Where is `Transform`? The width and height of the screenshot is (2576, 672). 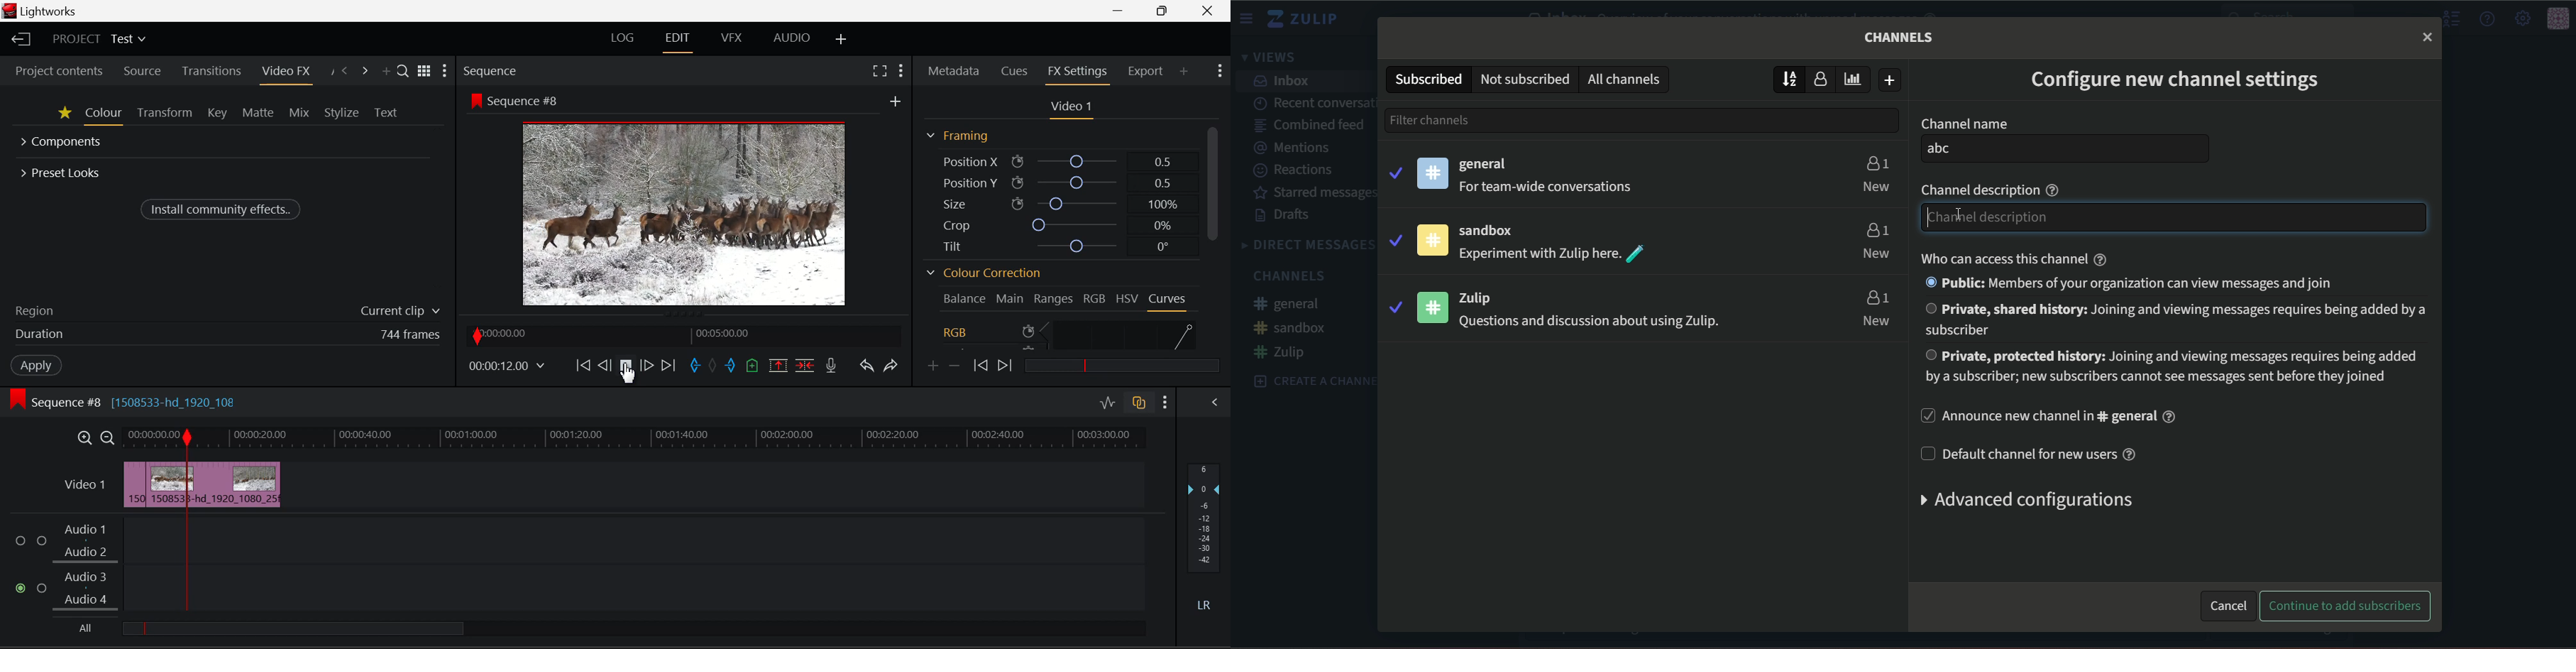
Transform is located at coordinates (163, 114).